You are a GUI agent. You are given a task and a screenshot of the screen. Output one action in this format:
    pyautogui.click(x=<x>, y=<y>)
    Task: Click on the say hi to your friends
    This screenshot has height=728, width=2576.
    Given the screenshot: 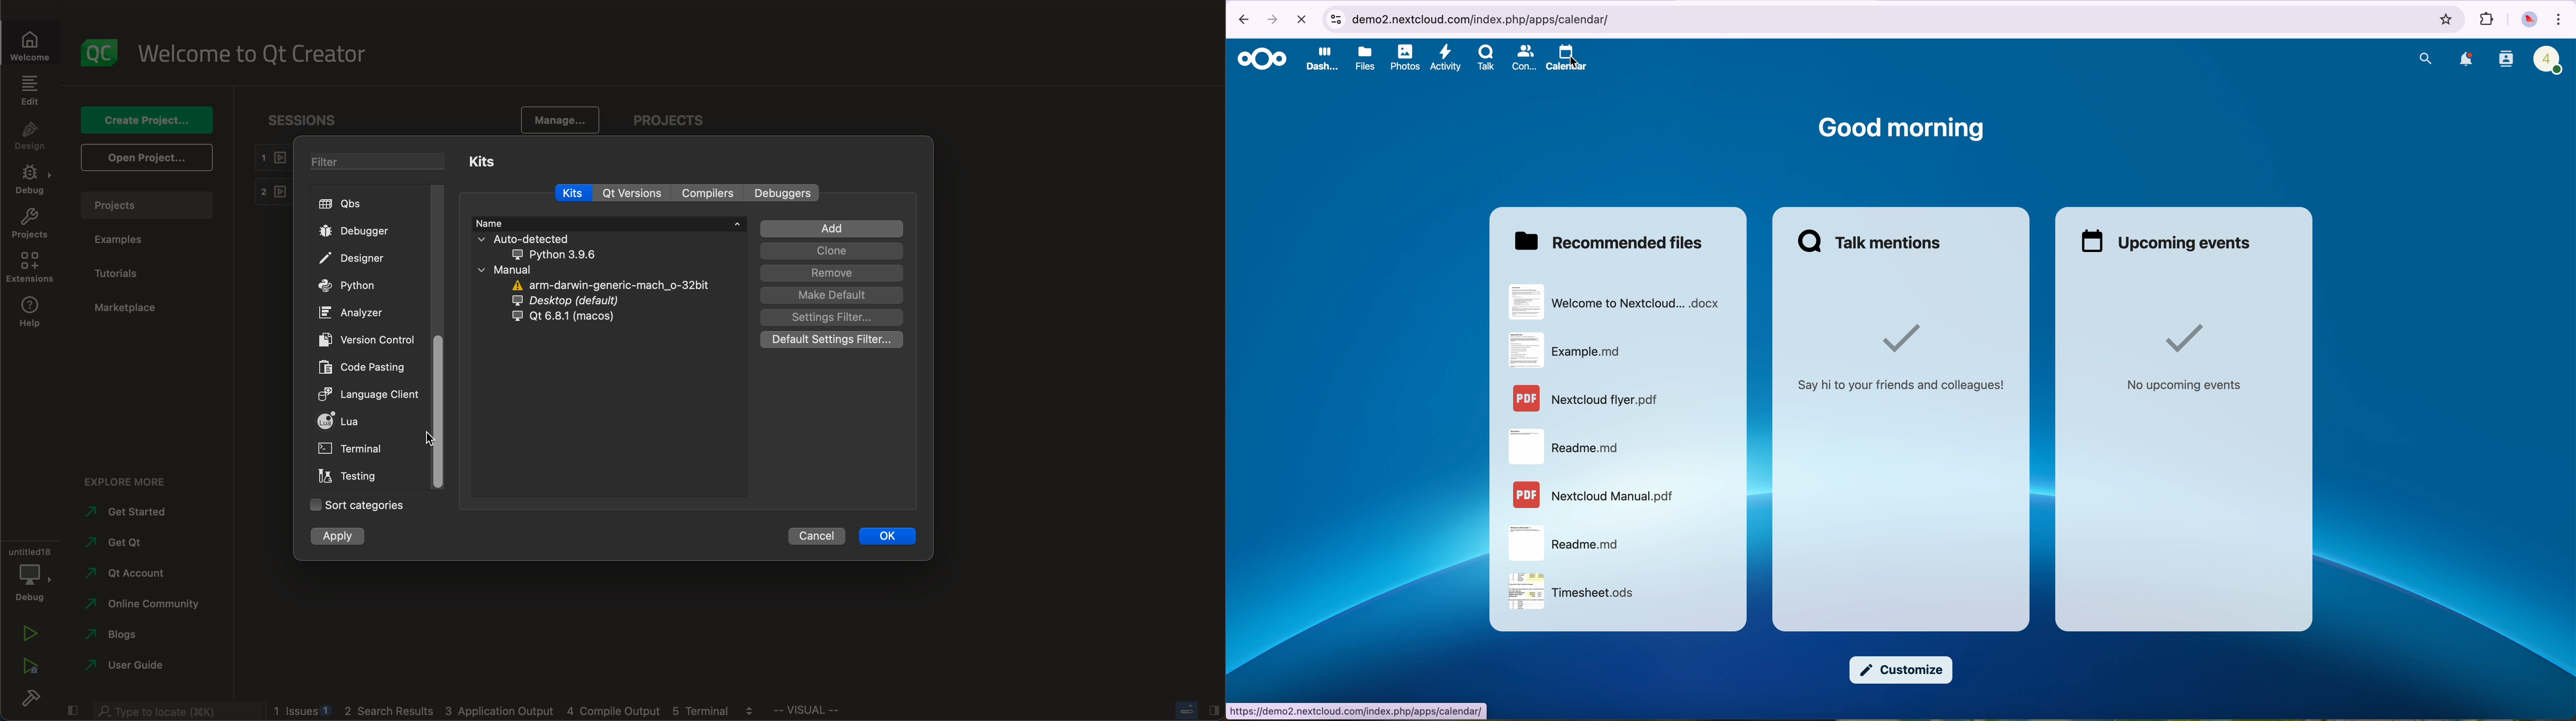 What is the action you would take?
    pyautogui.click(x=1908, y=359)
    